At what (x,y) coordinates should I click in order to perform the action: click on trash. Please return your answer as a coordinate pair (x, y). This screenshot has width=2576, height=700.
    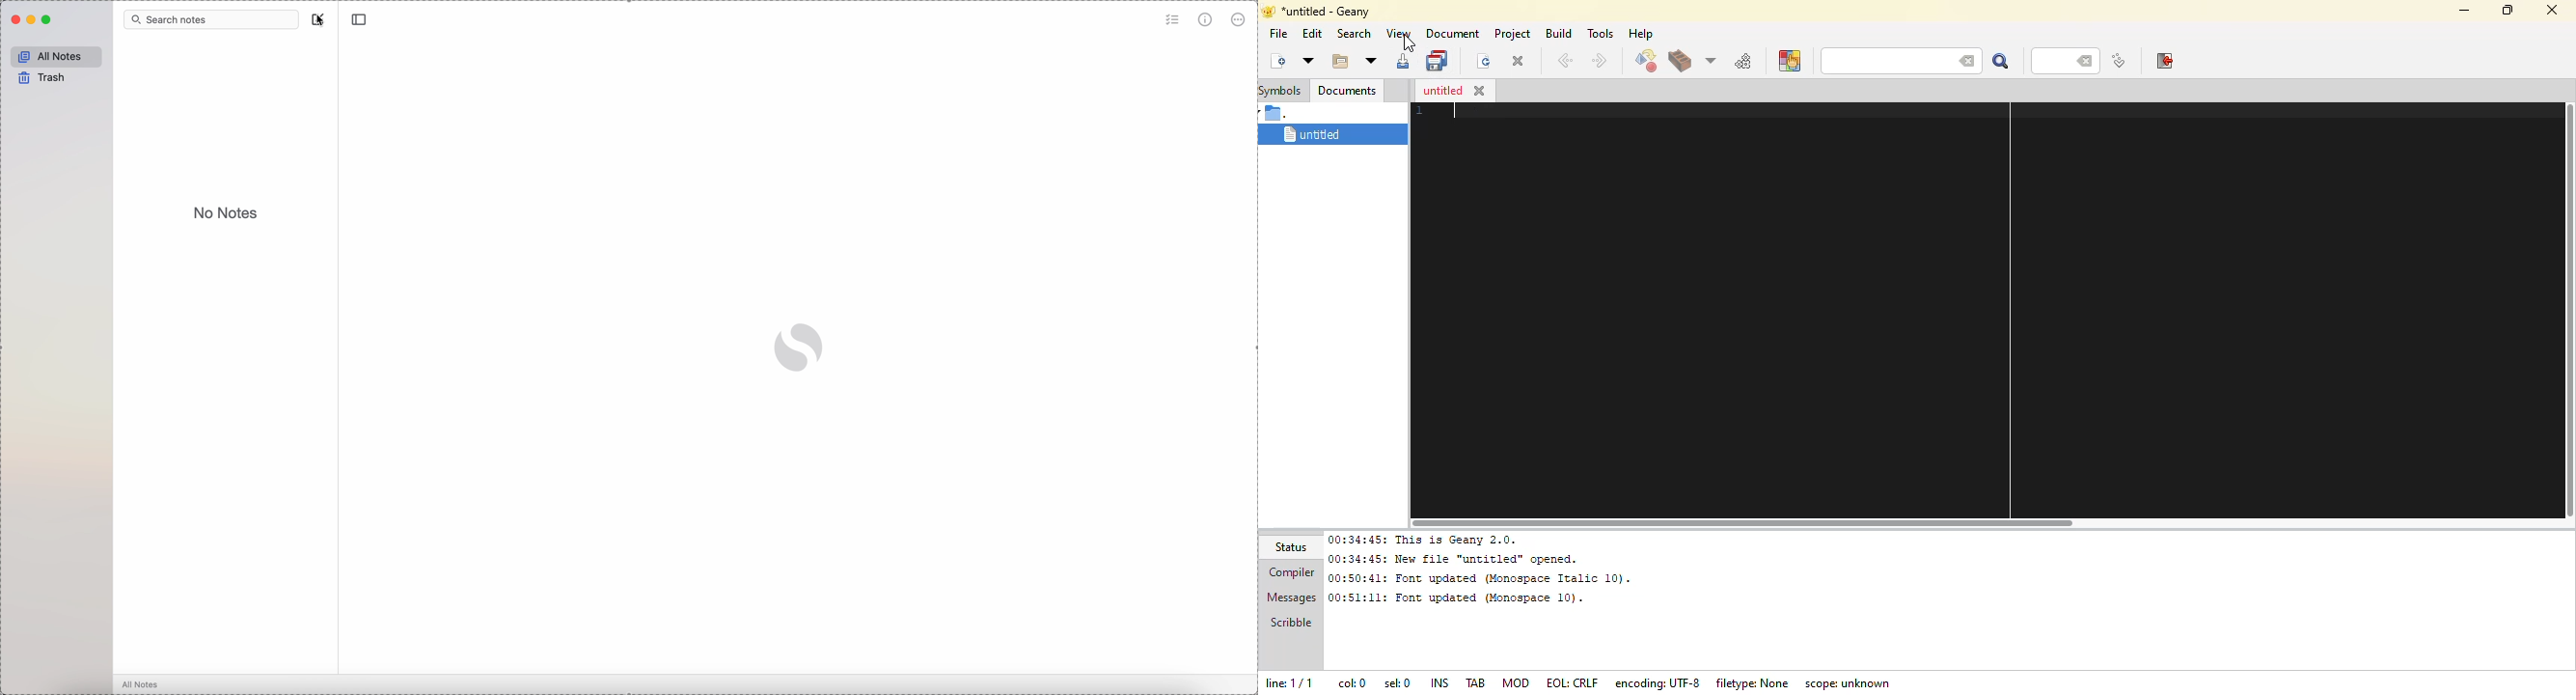
    Looking at the image, I should click on (40, 78).